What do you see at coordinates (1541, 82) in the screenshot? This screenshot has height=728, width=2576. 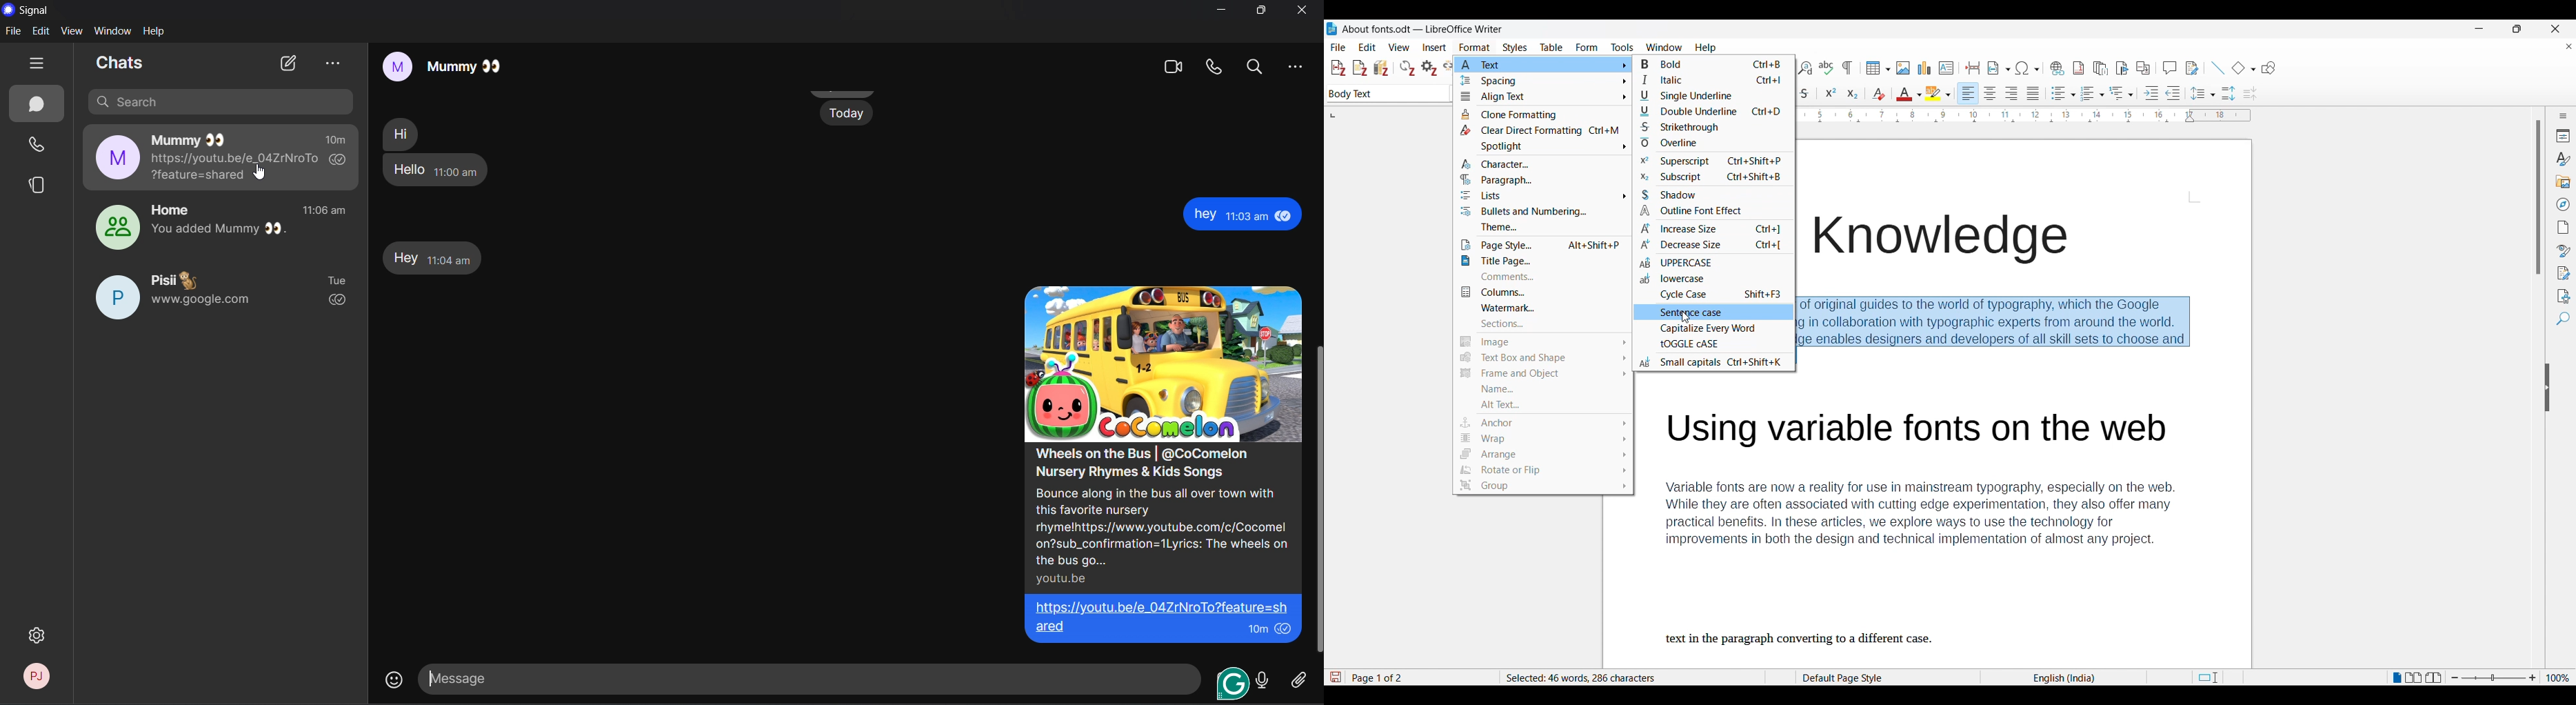 I see `spacing` at bounding box center [1541, 82].